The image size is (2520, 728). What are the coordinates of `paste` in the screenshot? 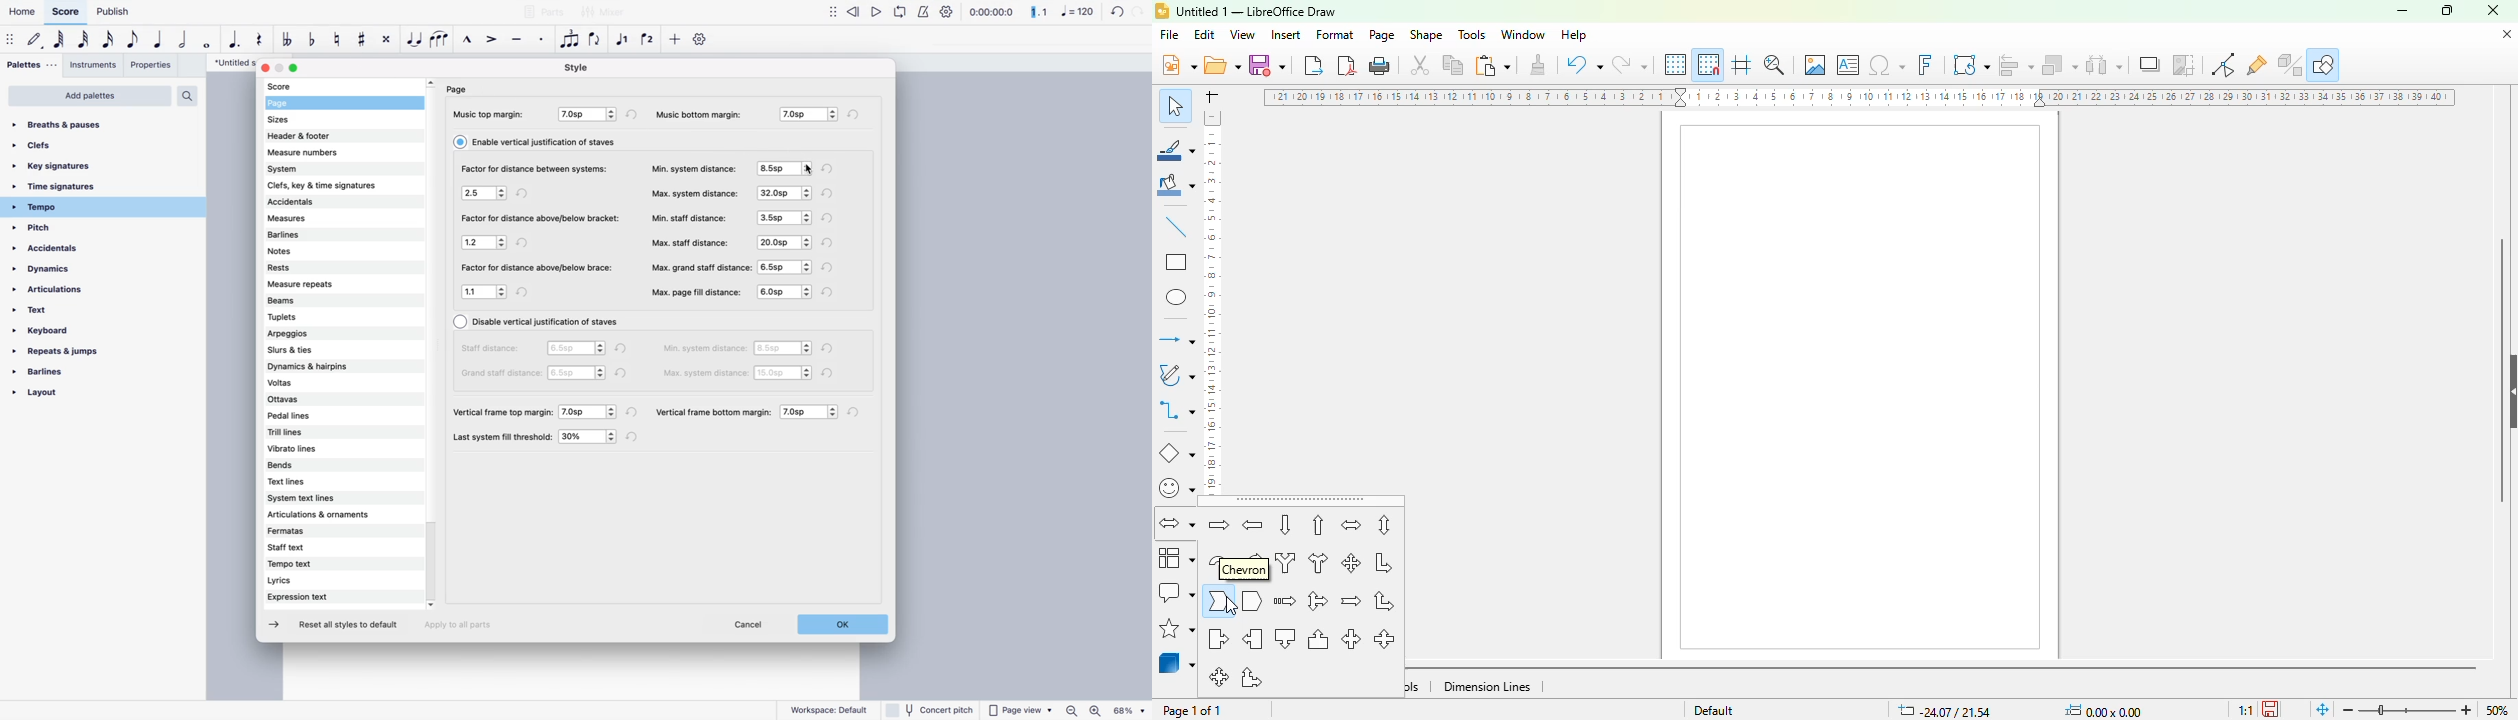 It's located at (1492, 65).